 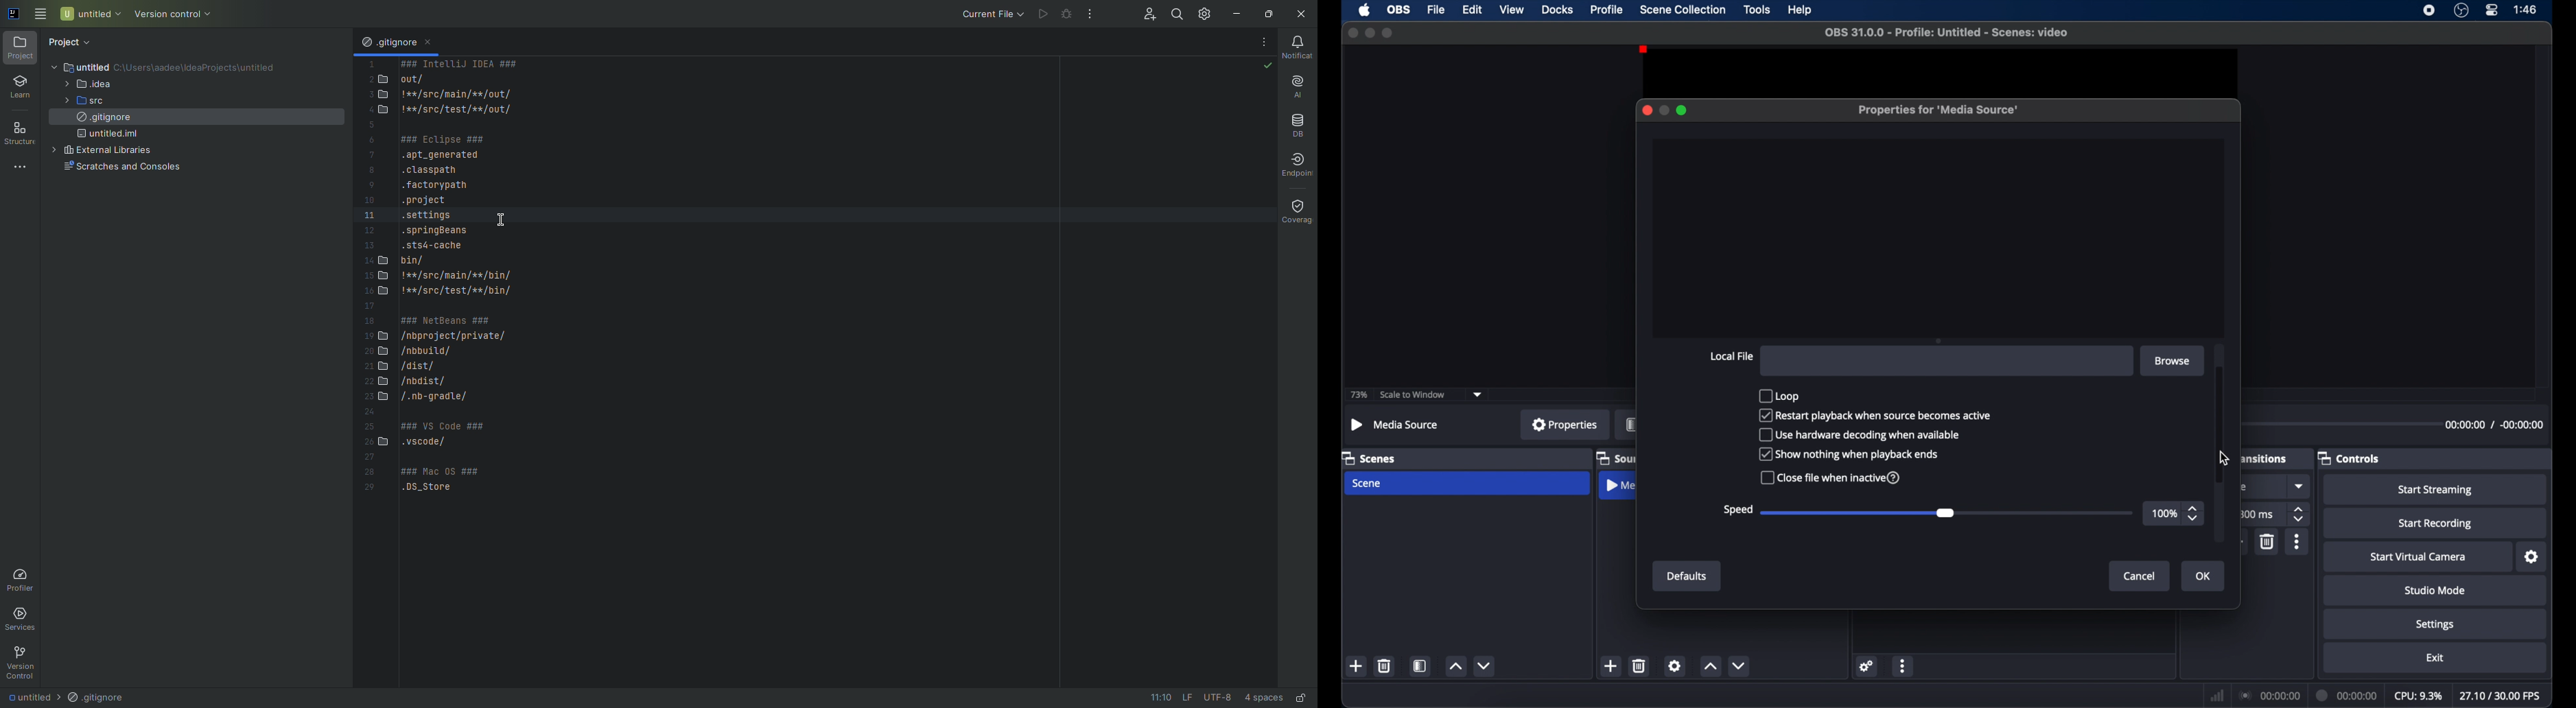 I want to click on file name, so click(x=1950, y=33).